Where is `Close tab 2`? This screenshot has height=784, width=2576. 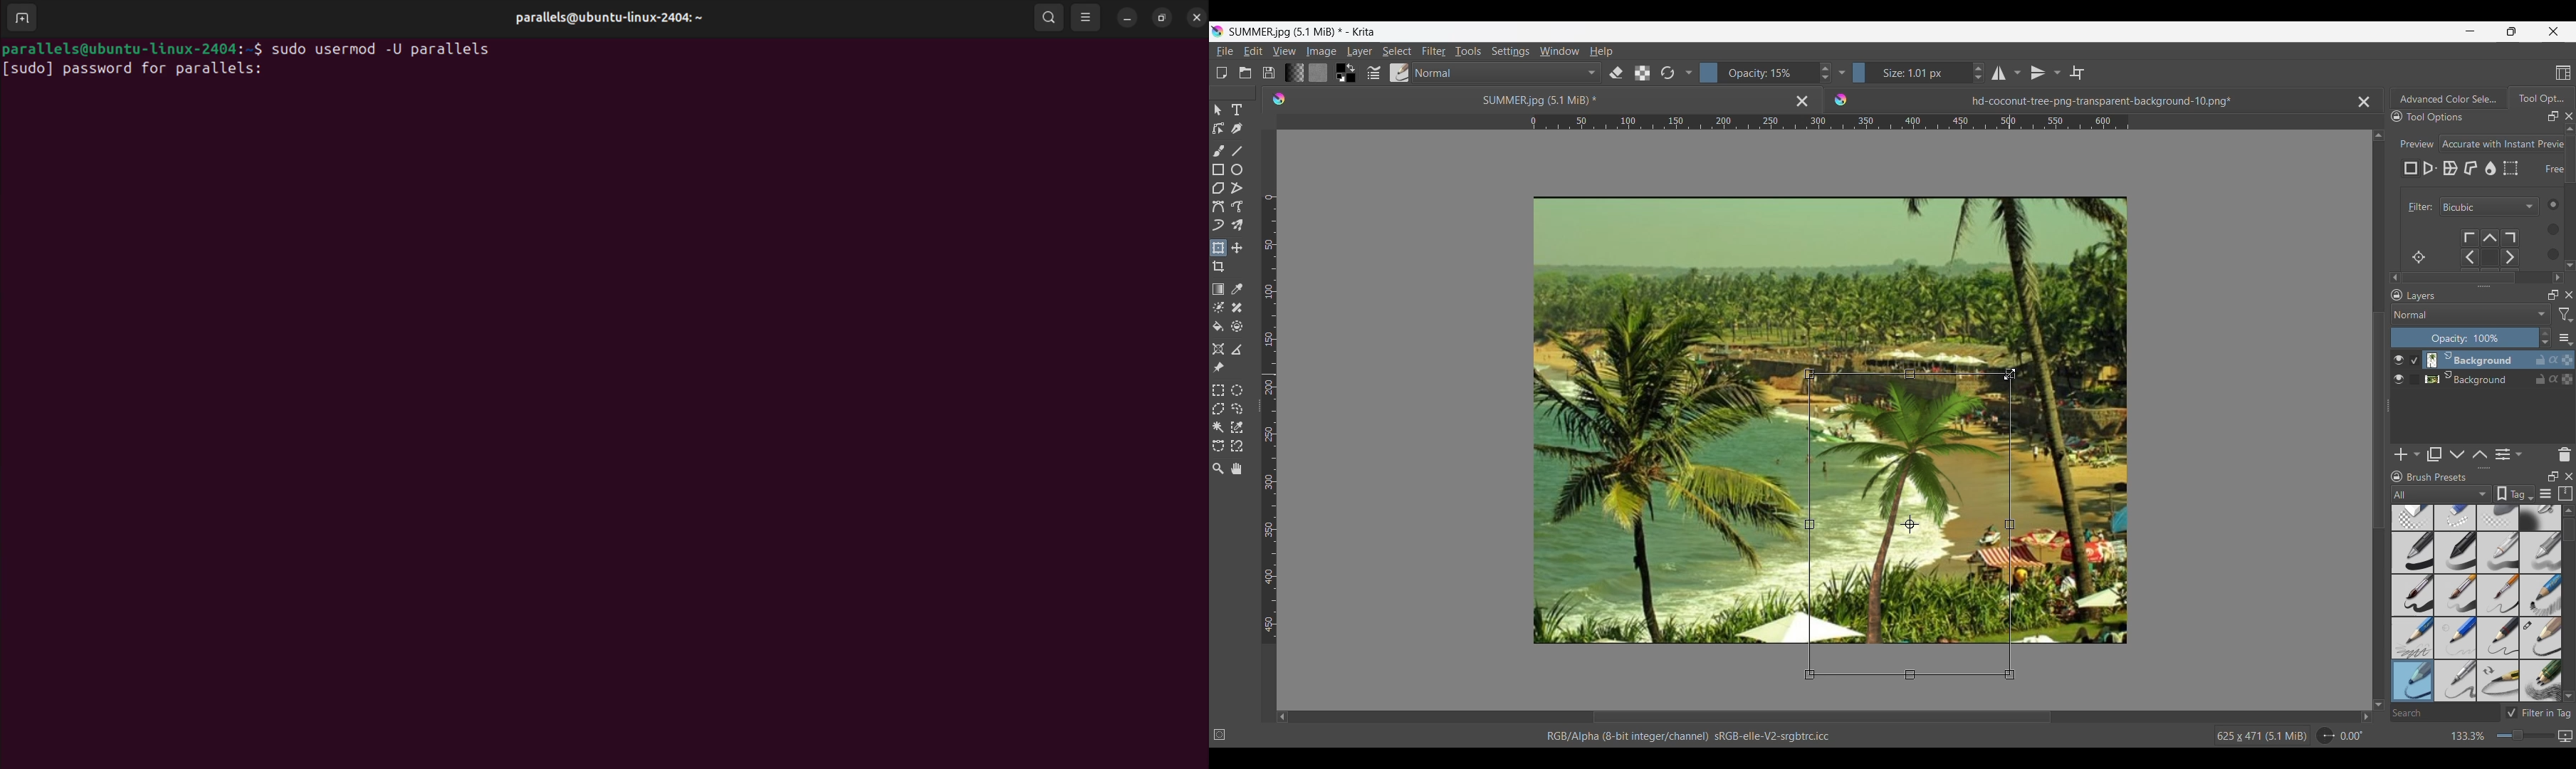
Close tab 2 is located at coordinates (2364, 102).